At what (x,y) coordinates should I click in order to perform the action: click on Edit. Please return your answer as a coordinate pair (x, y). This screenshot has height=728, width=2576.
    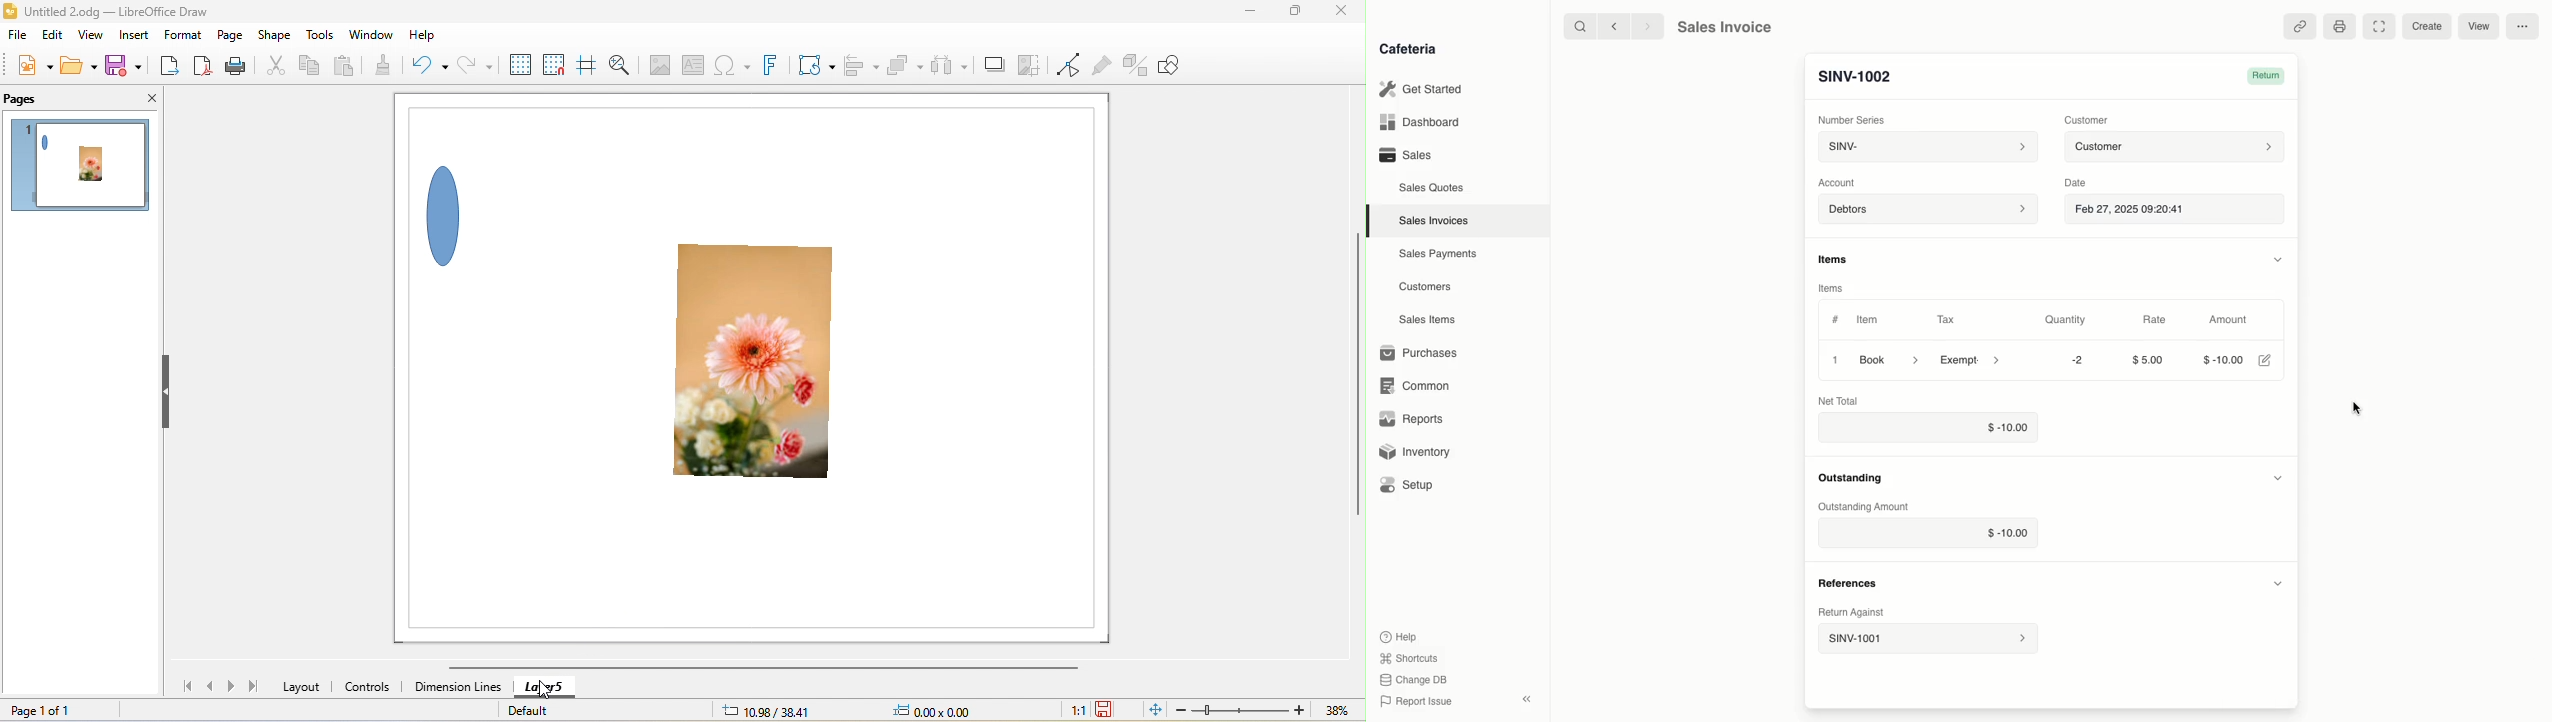
    Looking at the image, I should click on (2265, 360).